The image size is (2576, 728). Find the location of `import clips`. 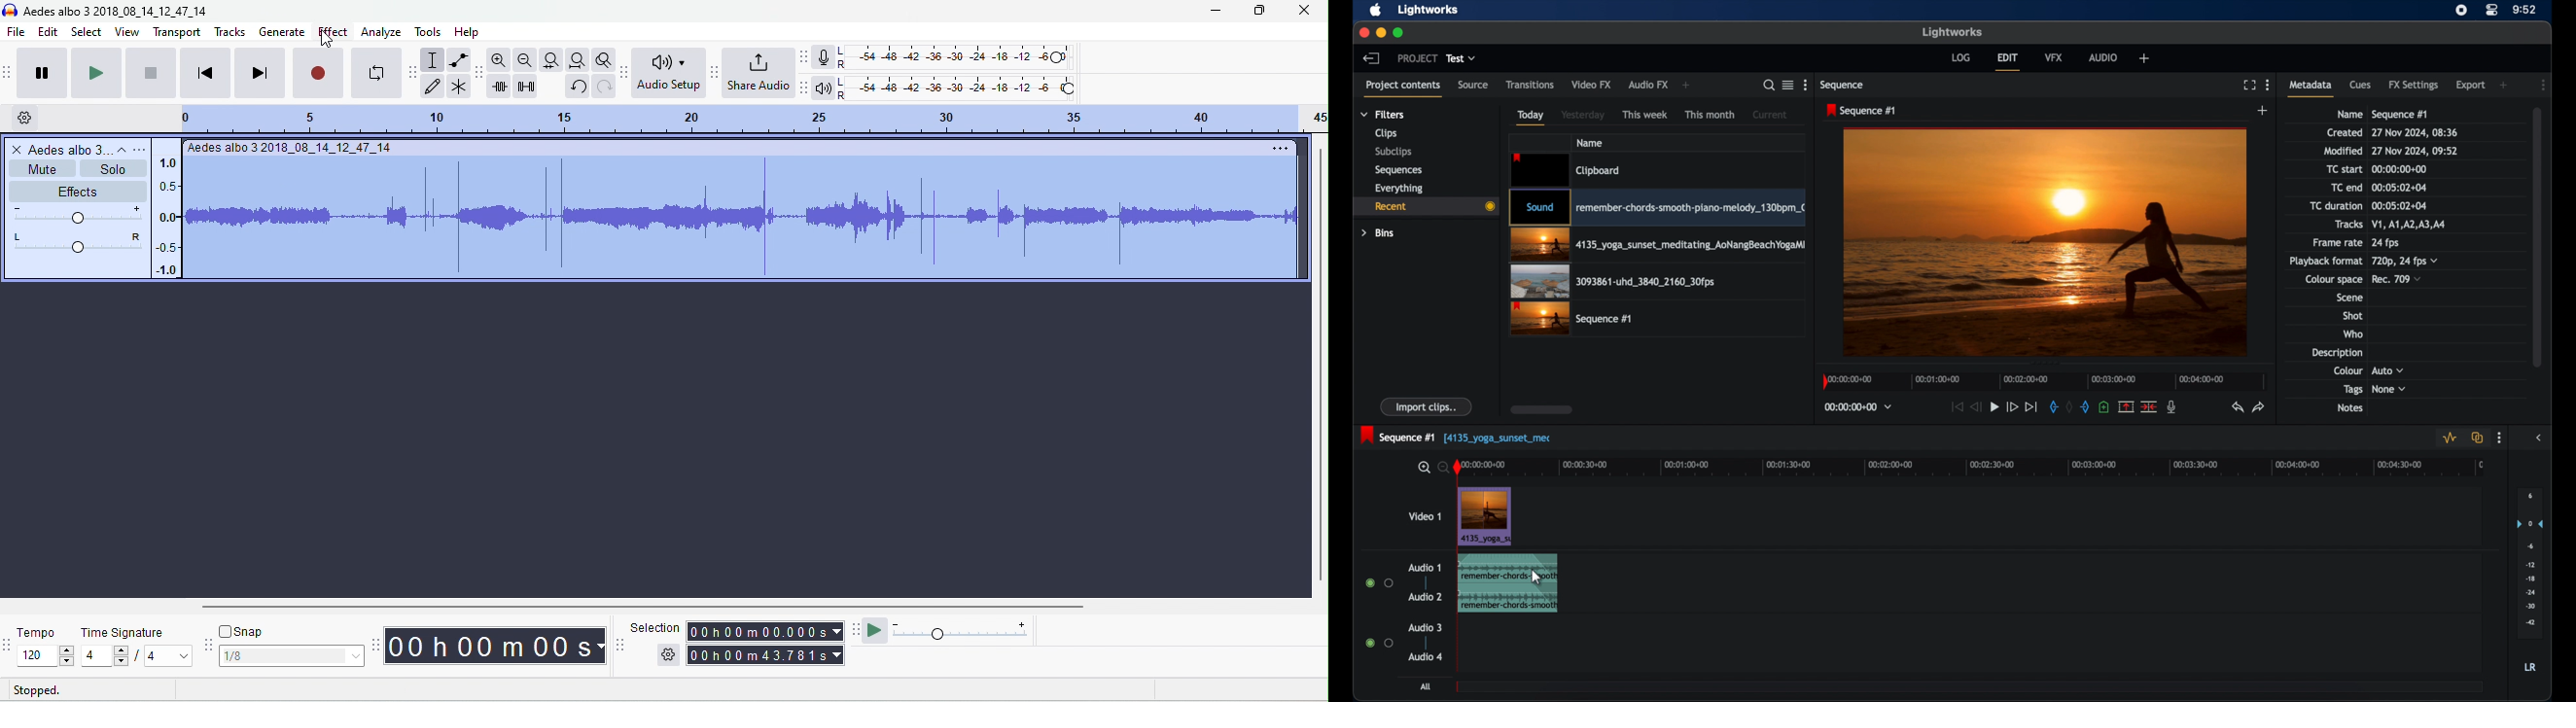

import clips is located at coordinates (1427, 406).